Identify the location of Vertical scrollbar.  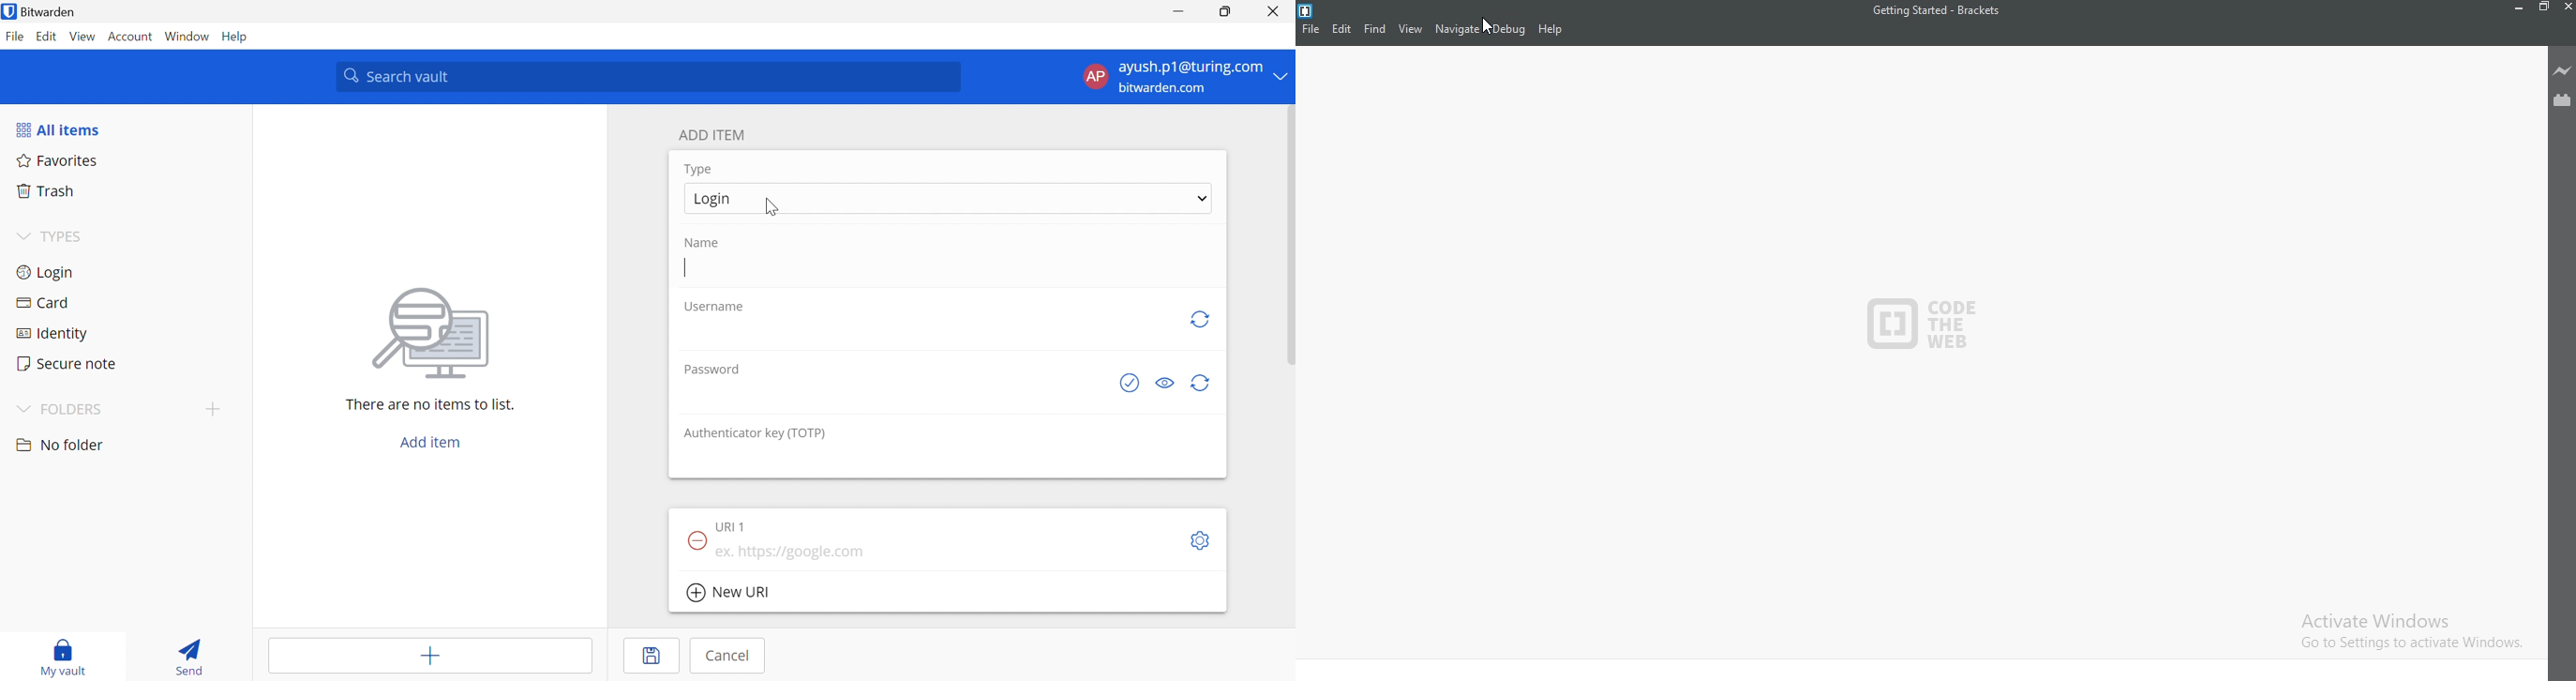
(1288, 237).